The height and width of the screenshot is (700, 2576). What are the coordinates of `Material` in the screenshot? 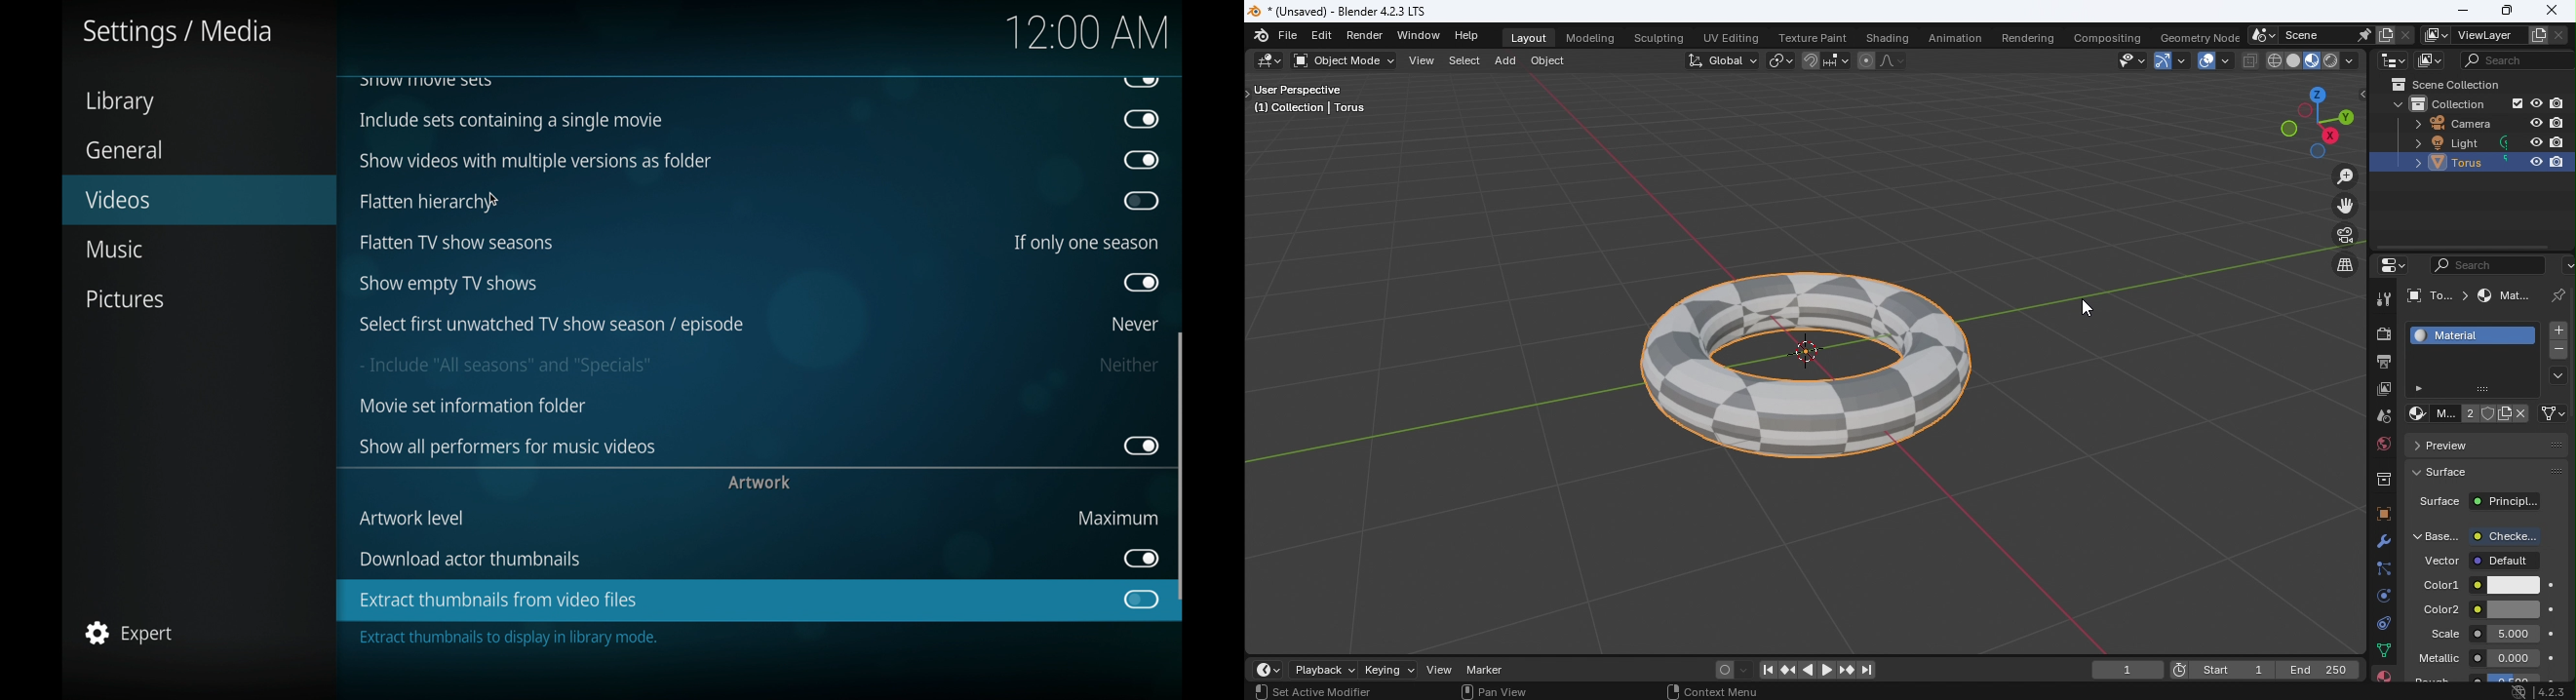 It's located at (2474, 334).